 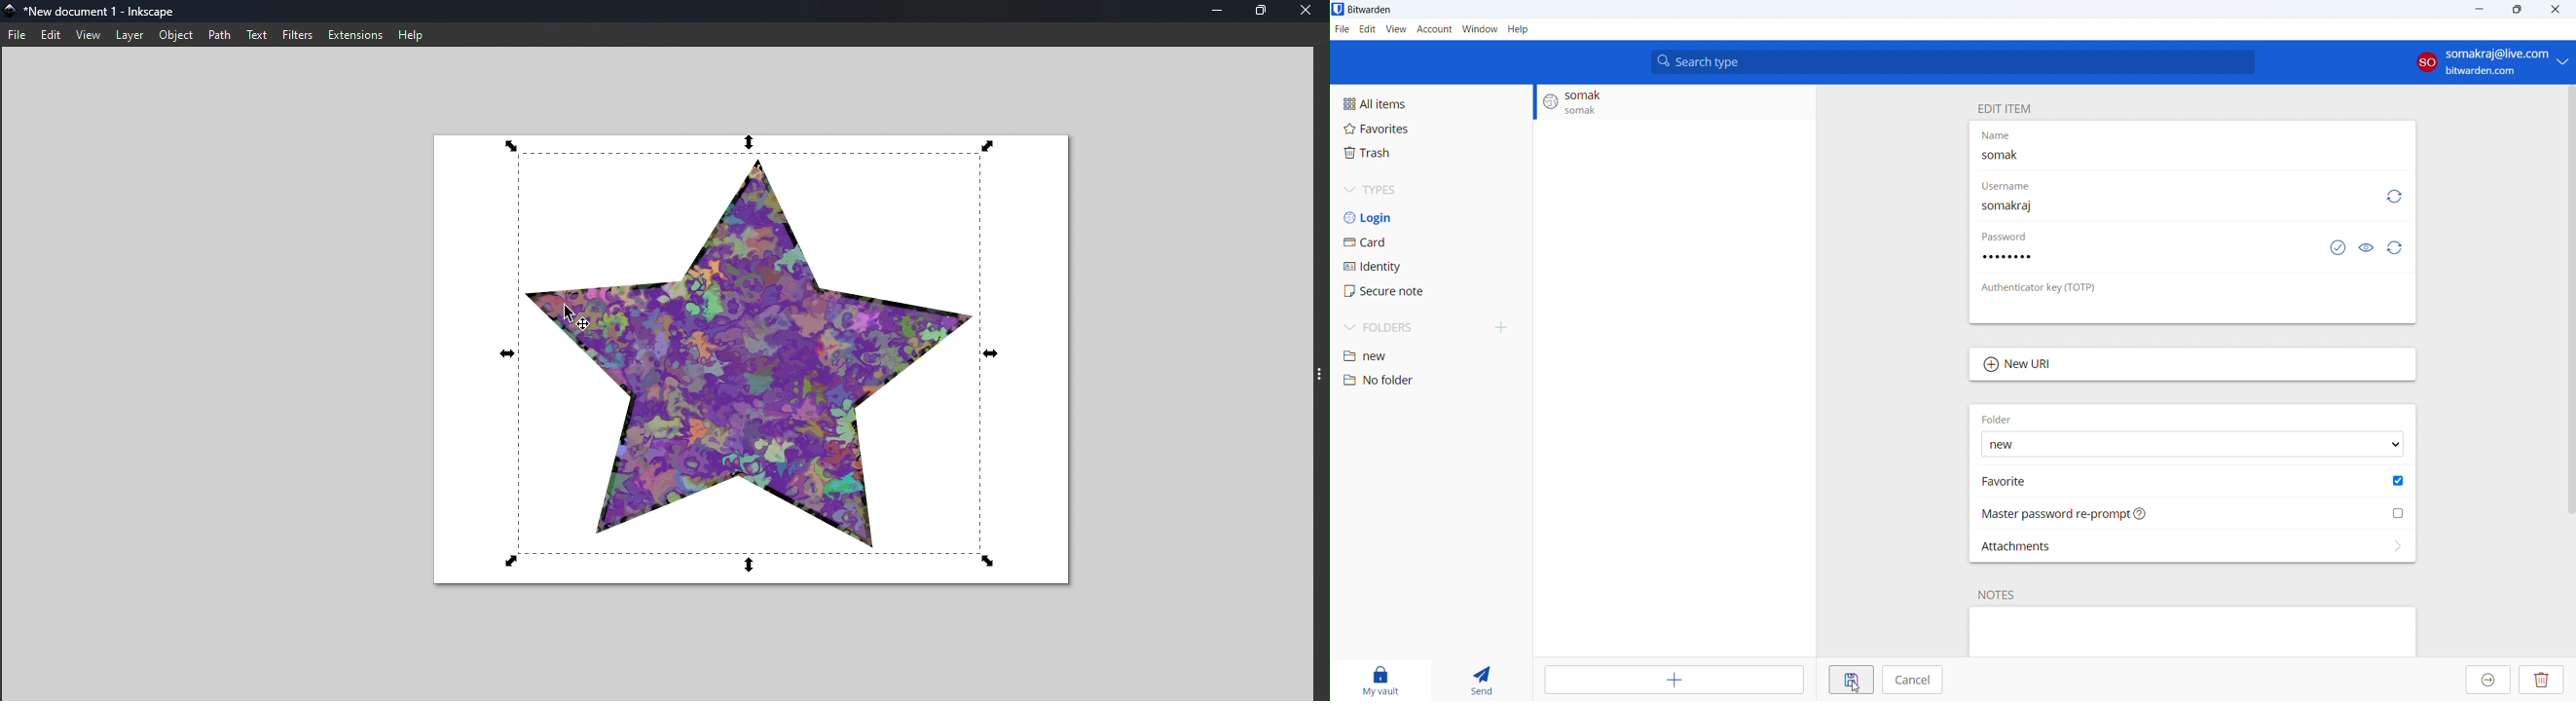 I want to click on favorites, so click(x=1431, y=129).